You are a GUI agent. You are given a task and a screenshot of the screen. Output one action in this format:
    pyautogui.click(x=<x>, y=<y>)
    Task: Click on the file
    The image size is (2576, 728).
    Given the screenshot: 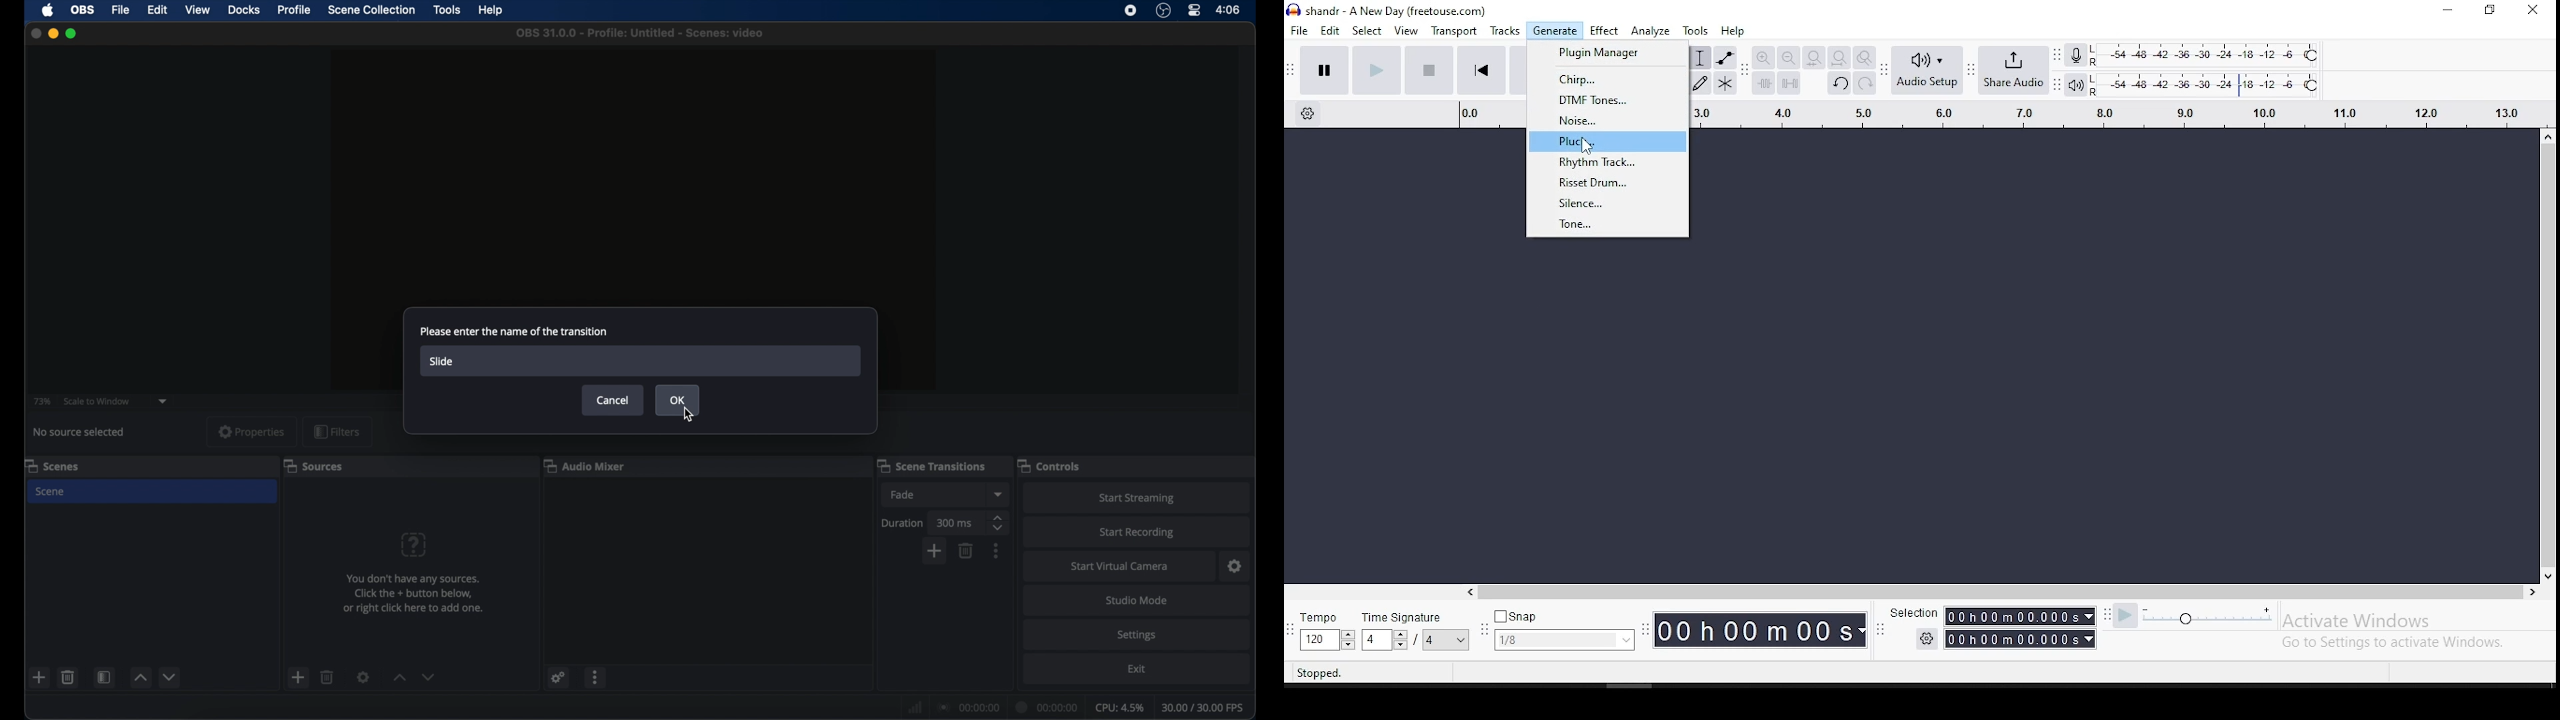 What is the action you would take?
    pyautogui.click(x=121, y=10)
    